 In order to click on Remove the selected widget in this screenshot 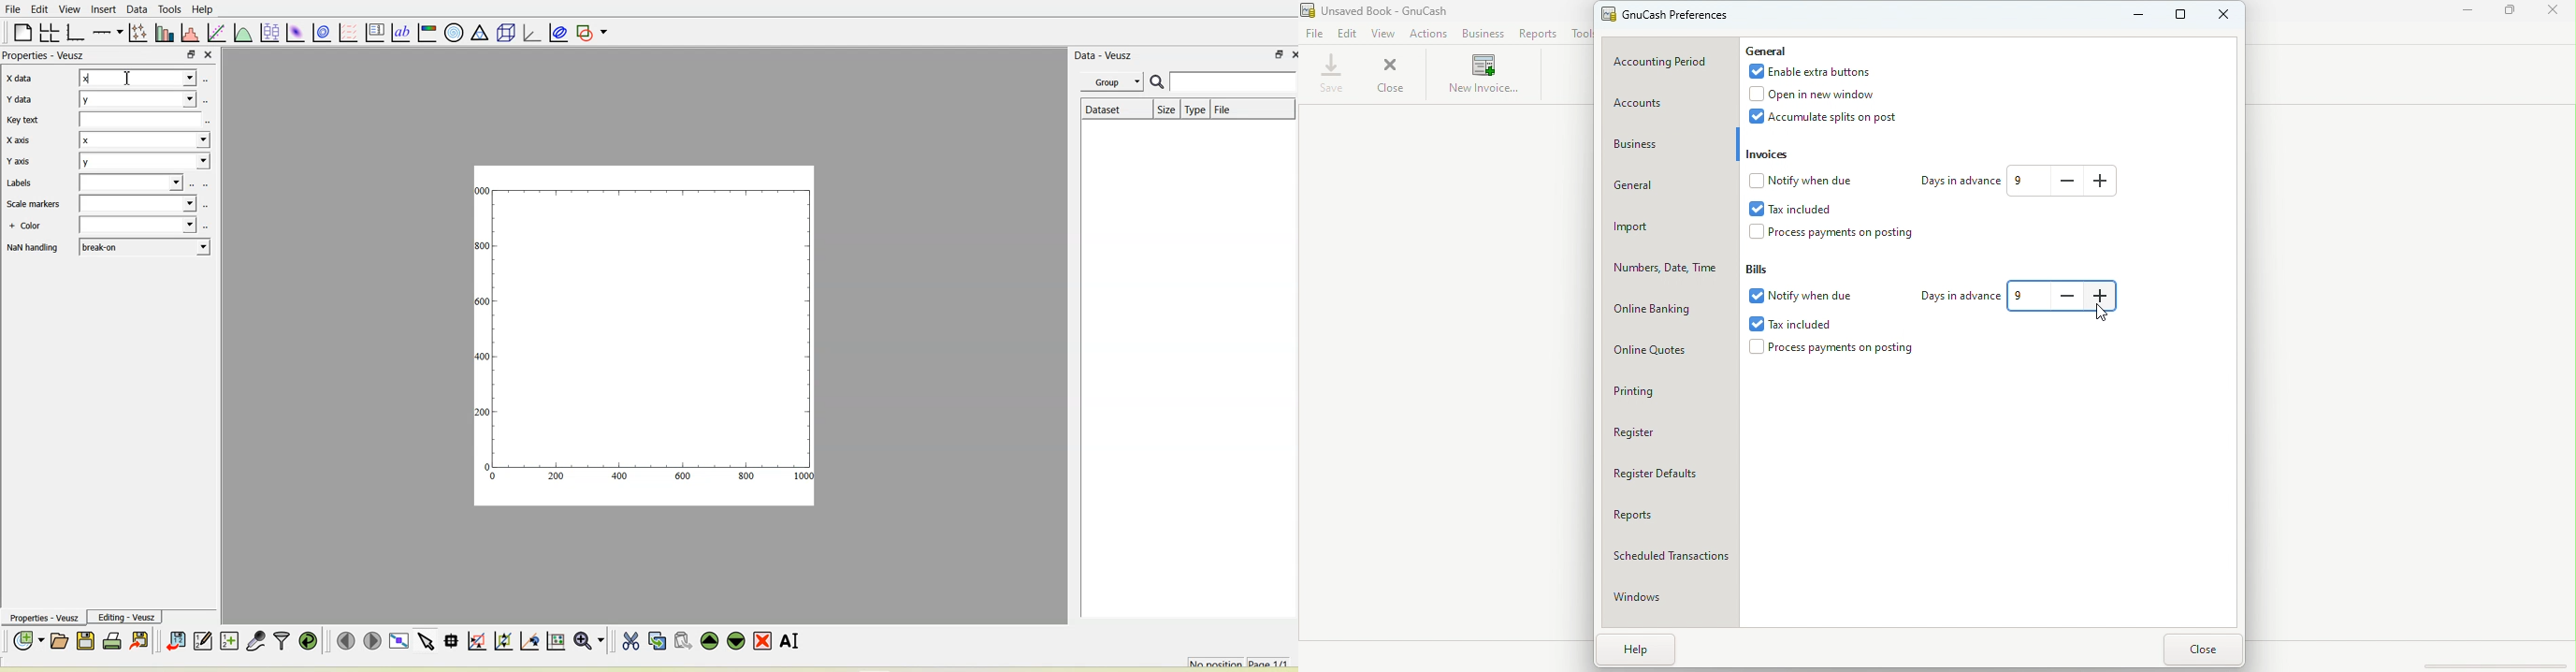, I will do `click(762, 641)`.